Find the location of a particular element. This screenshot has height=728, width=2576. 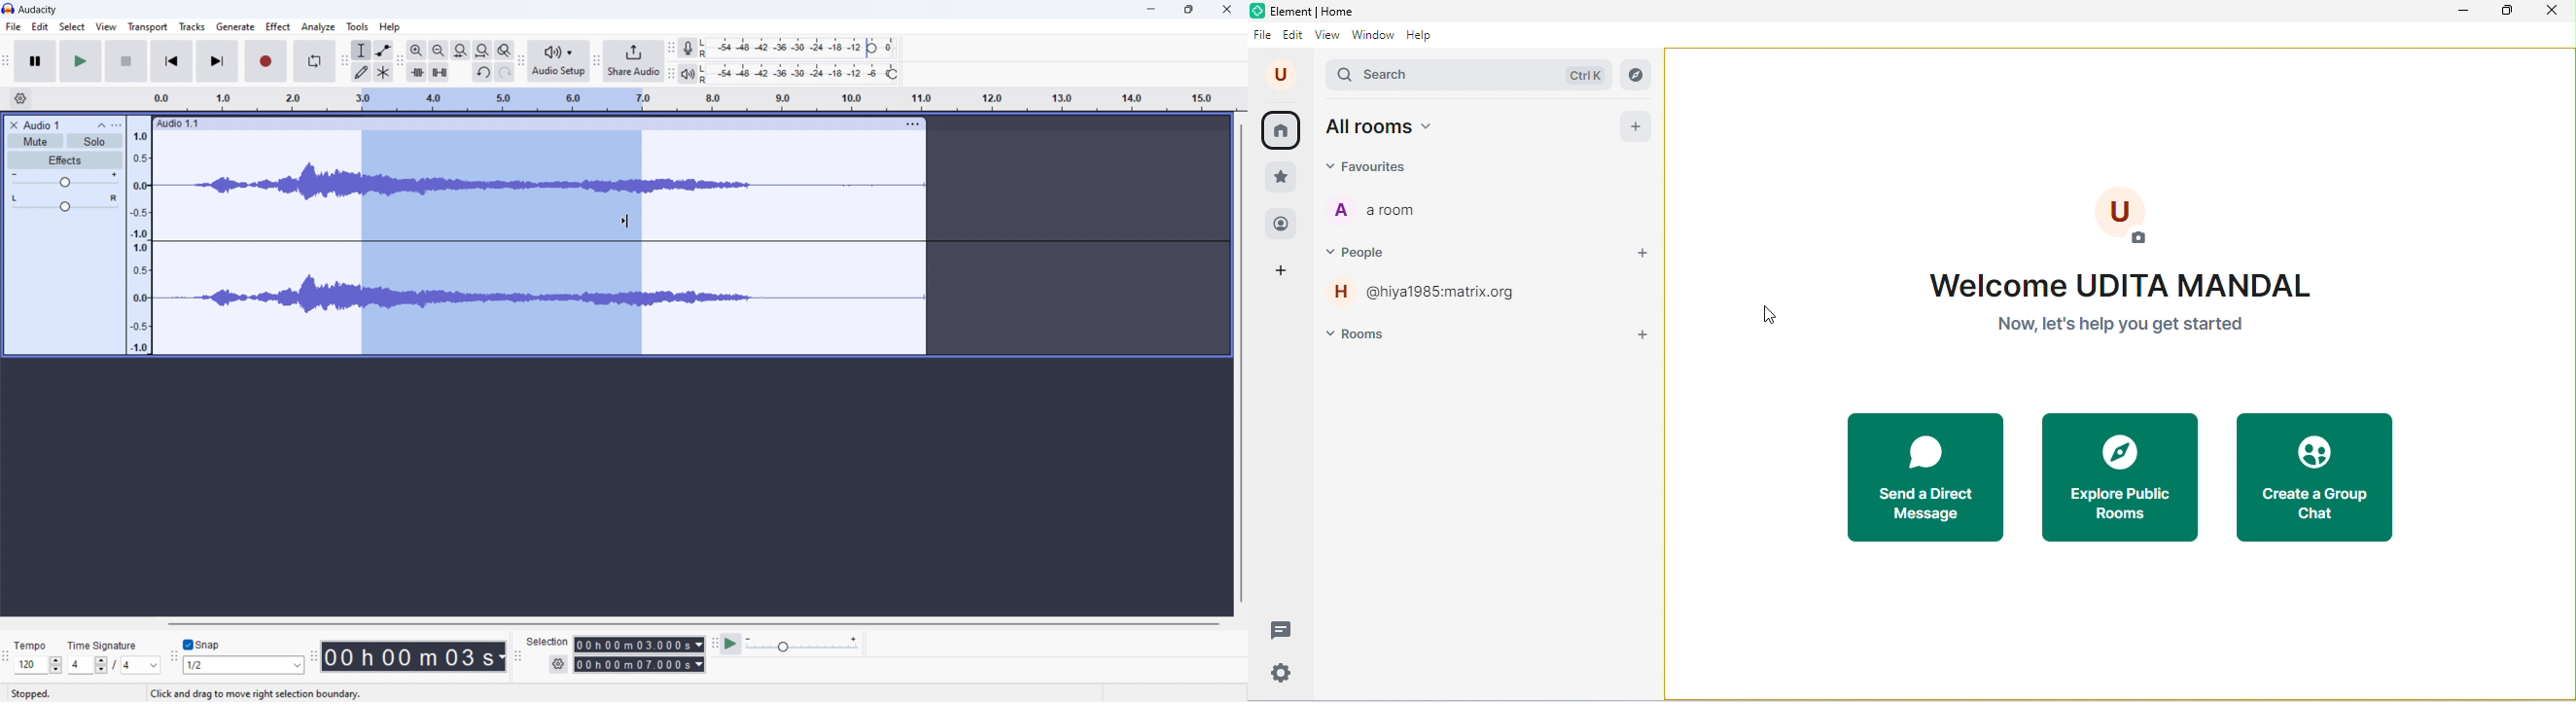

start a chat is located at coordinates (1642, 254).